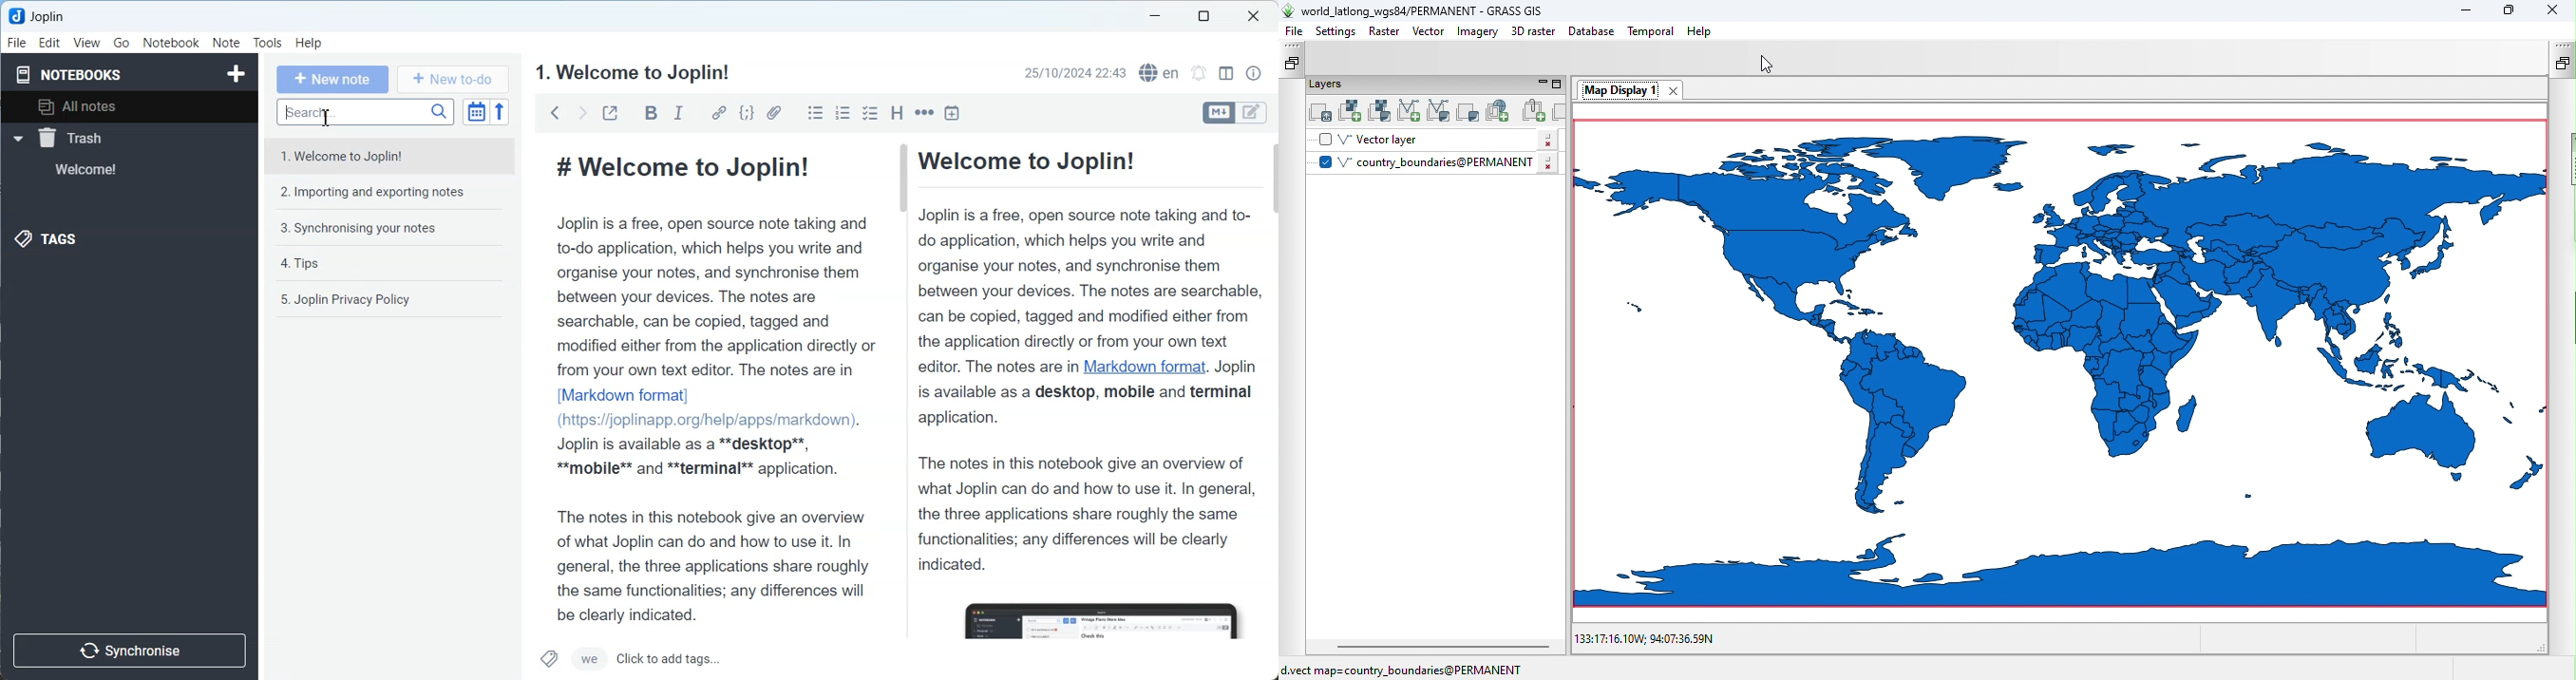 Image resolution: width=2576 pixels, height=700 pixels. Describe the element at coordinates (333, 80) in the screenshot. I see `New note` at that location.